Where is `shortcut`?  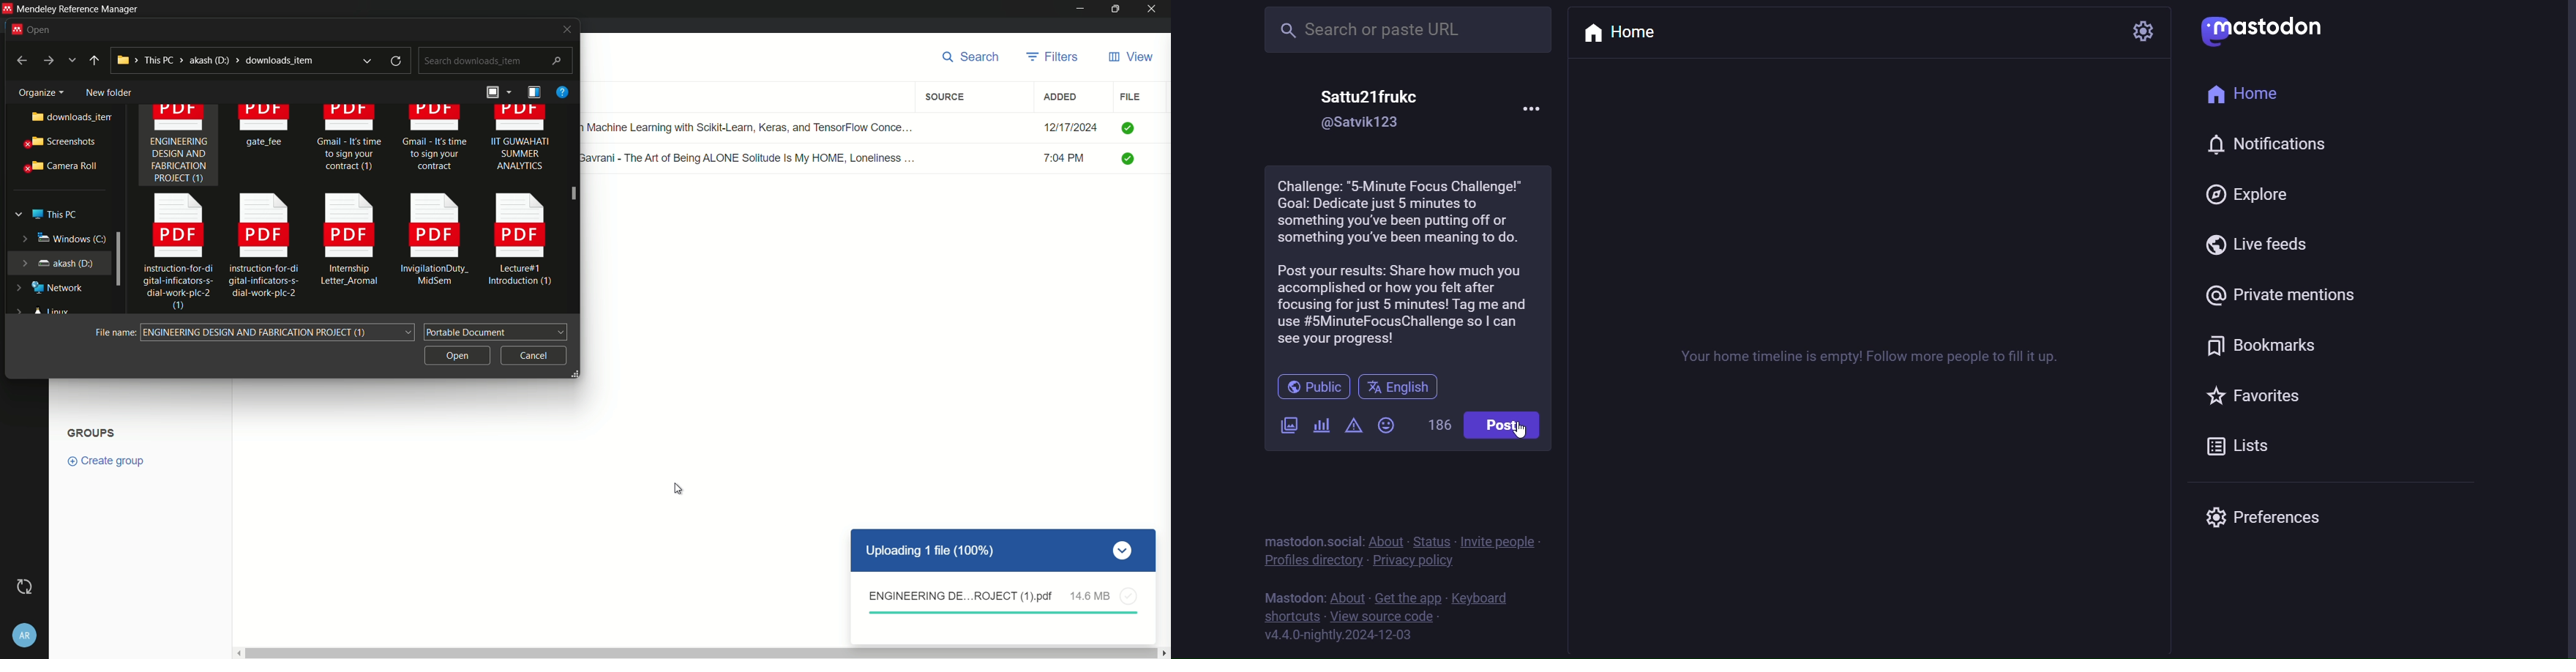
shortcut is located at coordinates (1288, 616).